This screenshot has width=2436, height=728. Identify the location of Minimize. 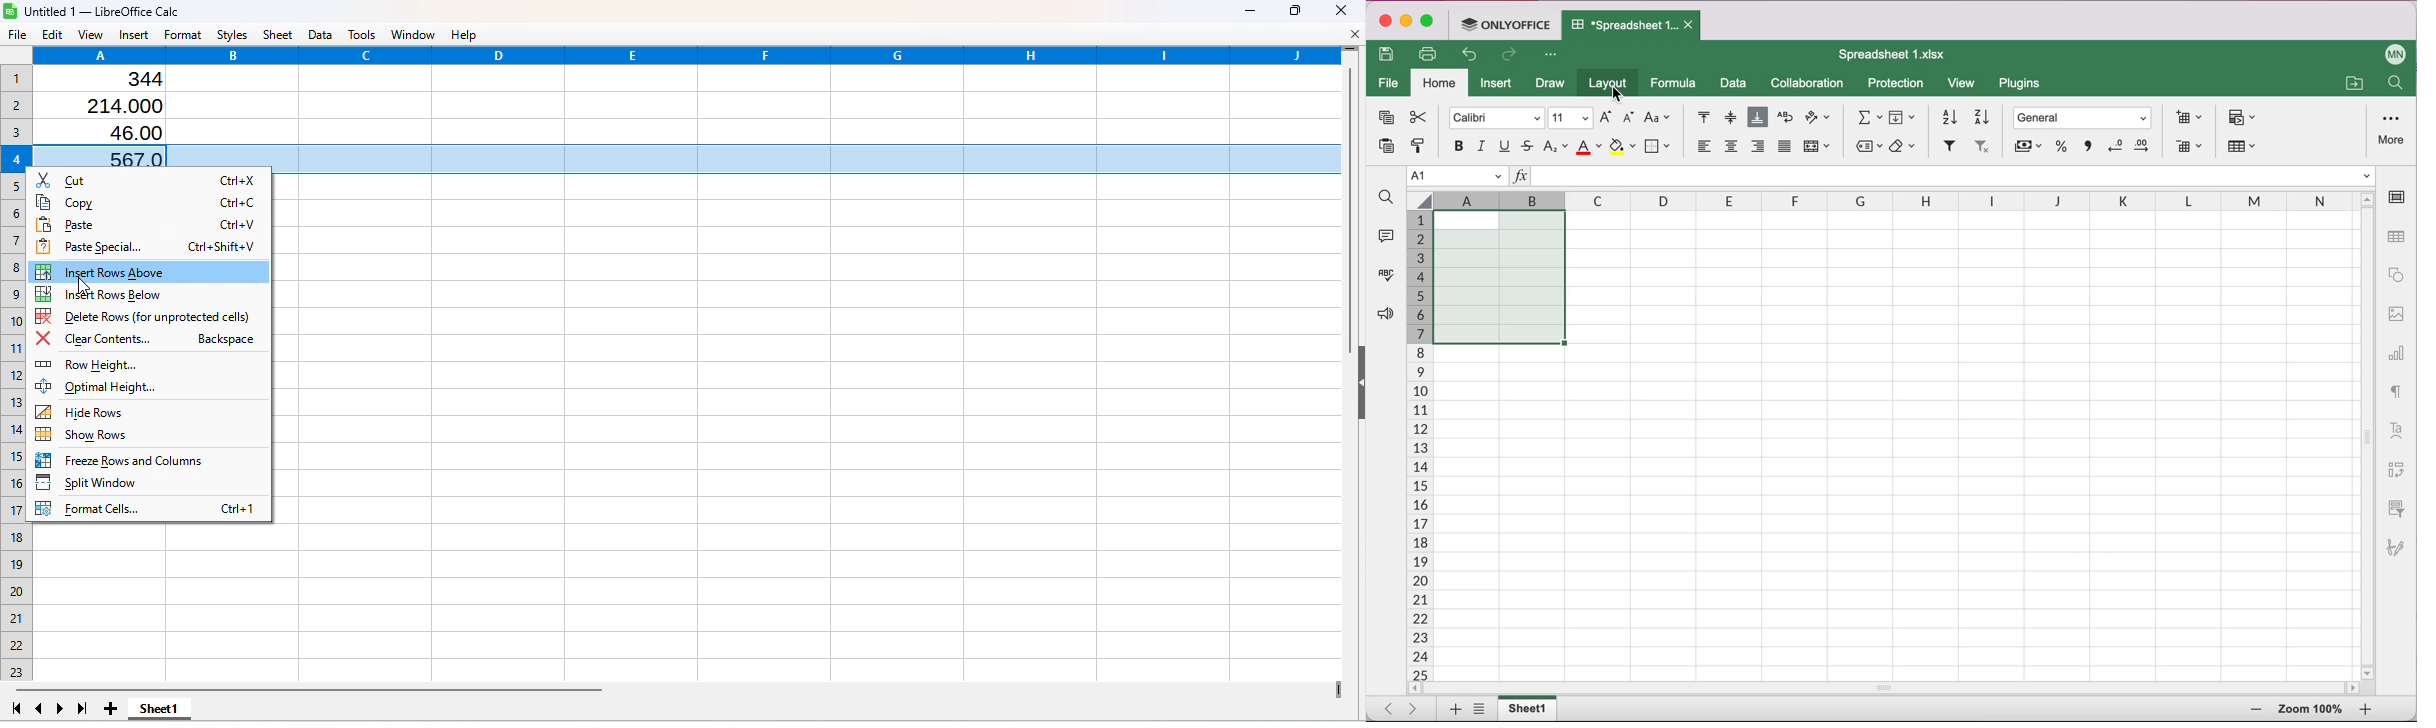
(1248, 12).